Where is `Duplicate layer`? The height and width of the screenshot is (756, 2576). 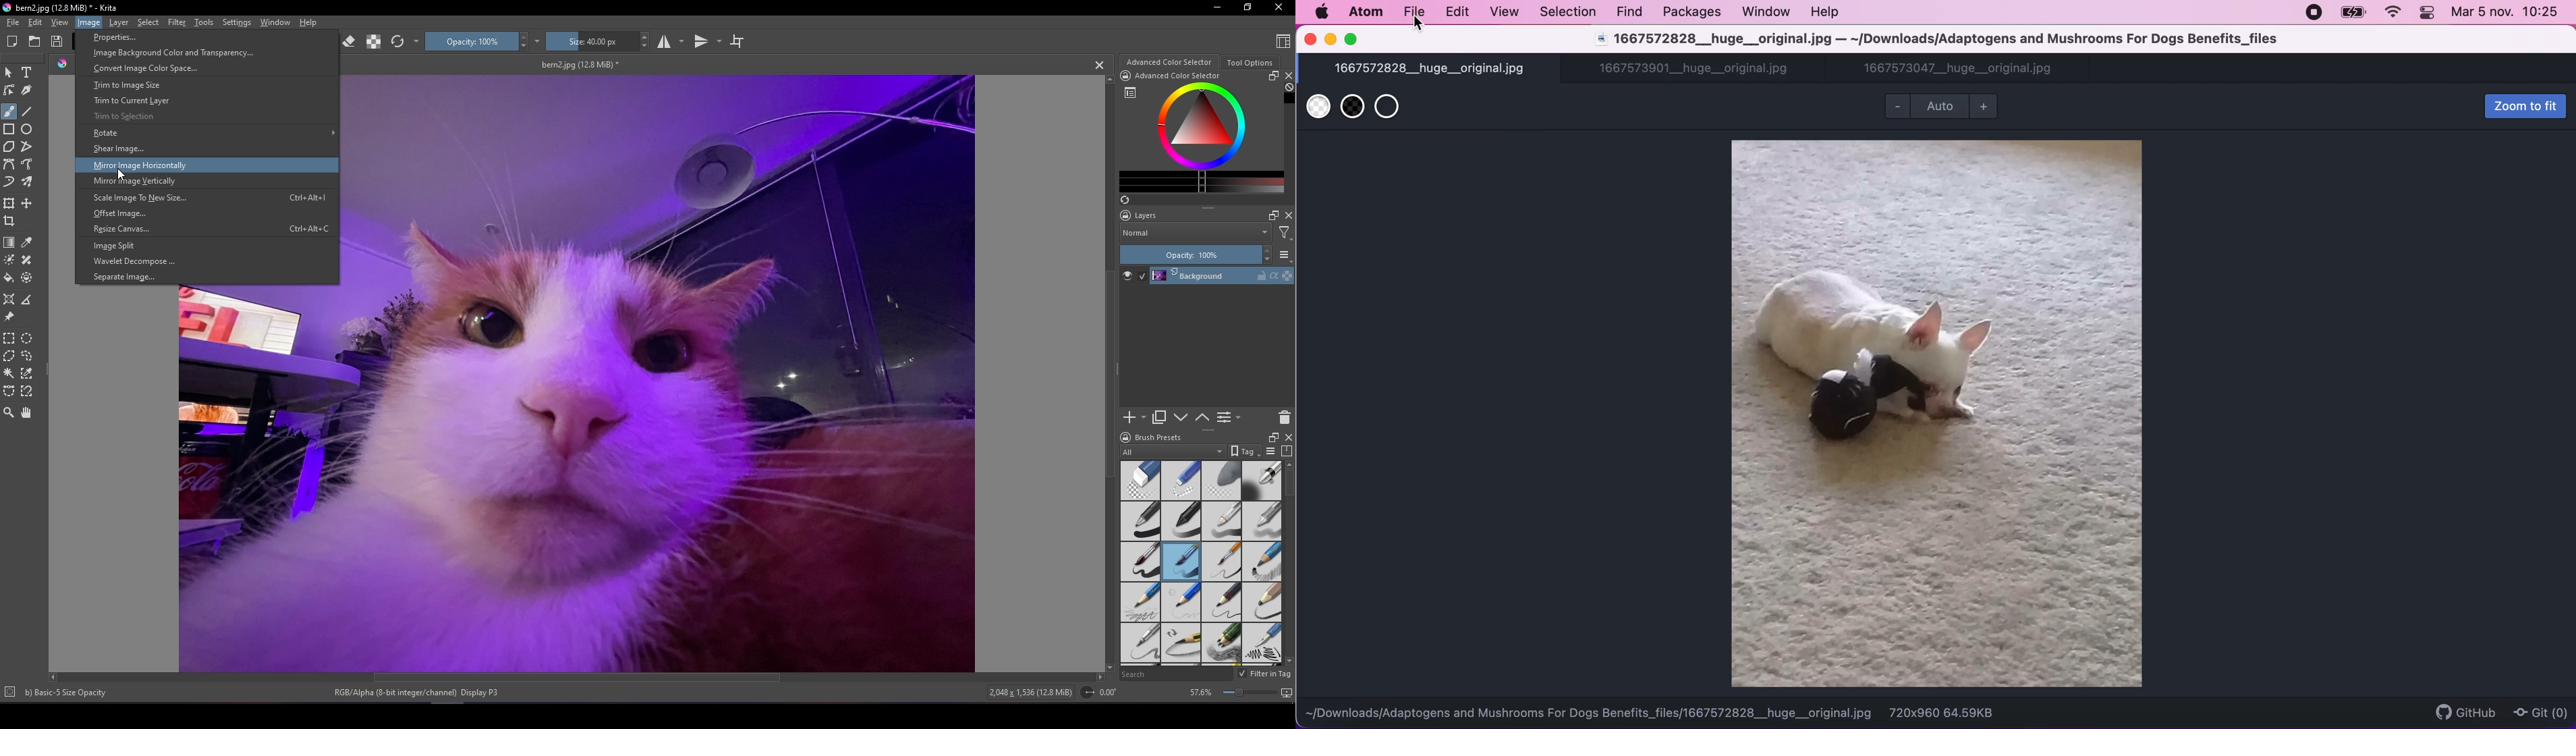 Duplicate layer is located at coordinates (1159, 418).